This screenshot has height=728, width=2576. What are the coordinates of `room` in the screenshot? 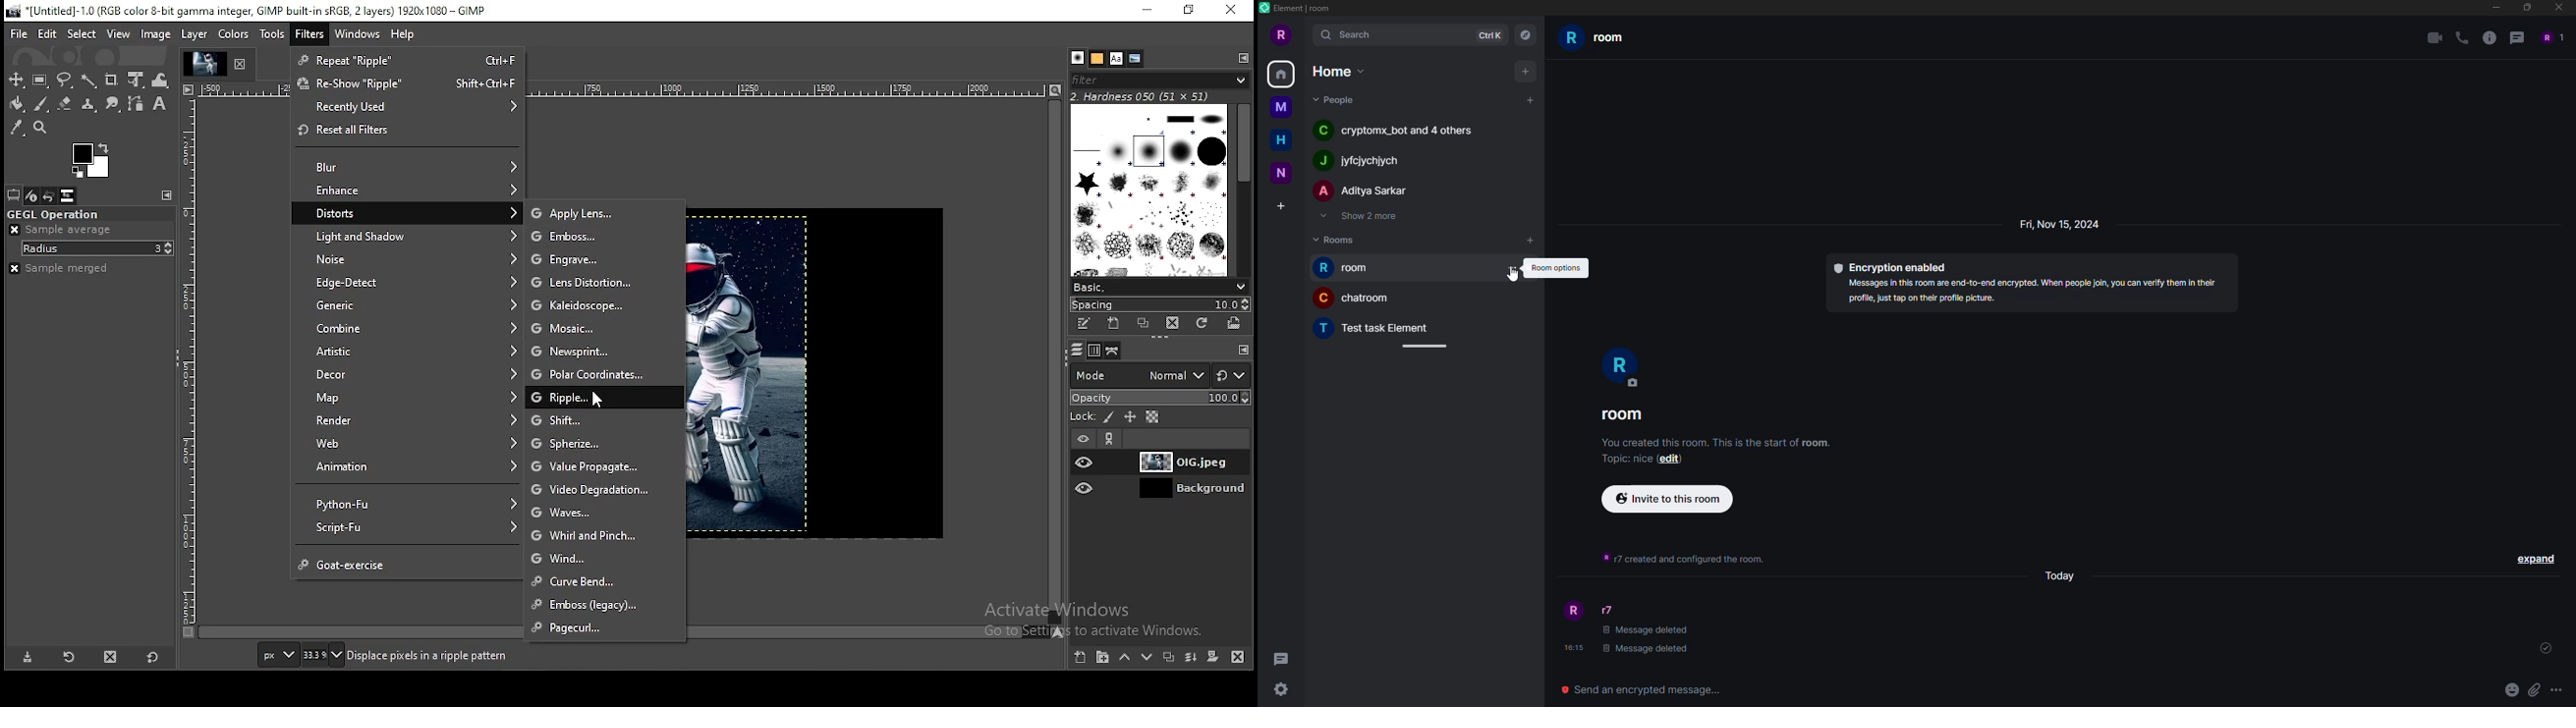 It's located at (1624, 415).